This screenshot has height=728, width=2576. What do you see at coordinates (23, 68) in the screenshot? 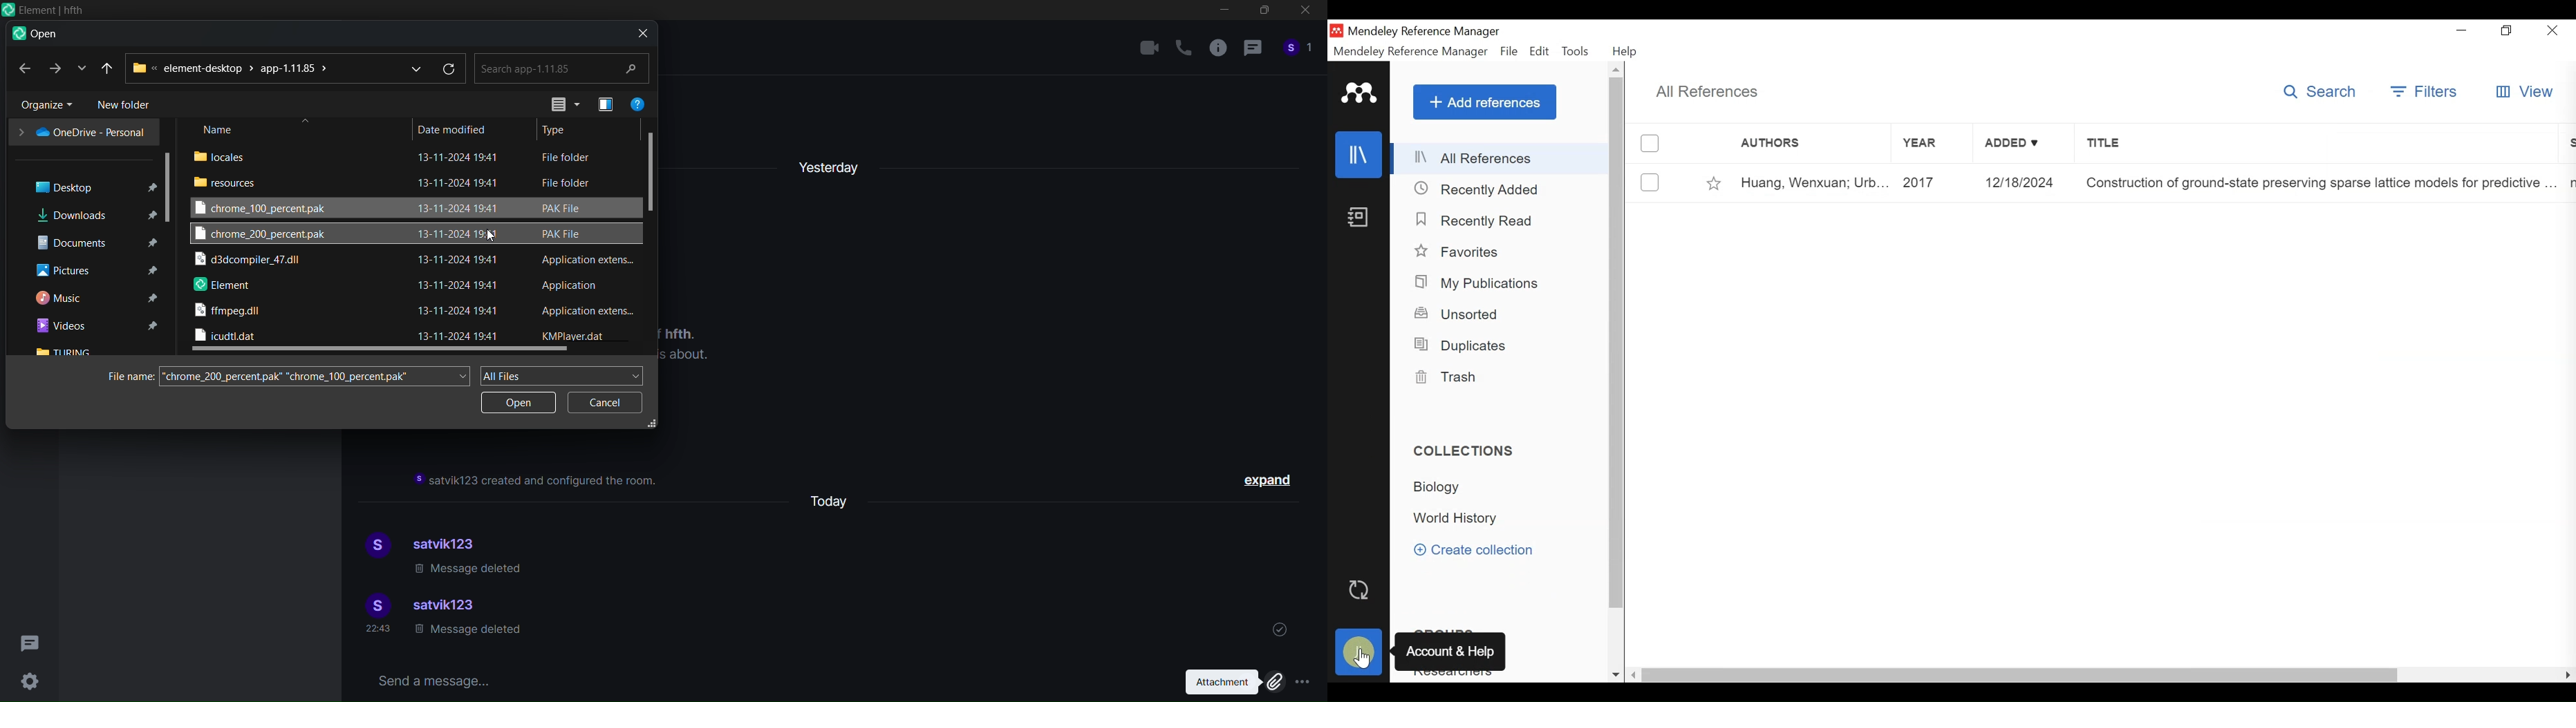
I see `back` at bounding box center [23, 68].